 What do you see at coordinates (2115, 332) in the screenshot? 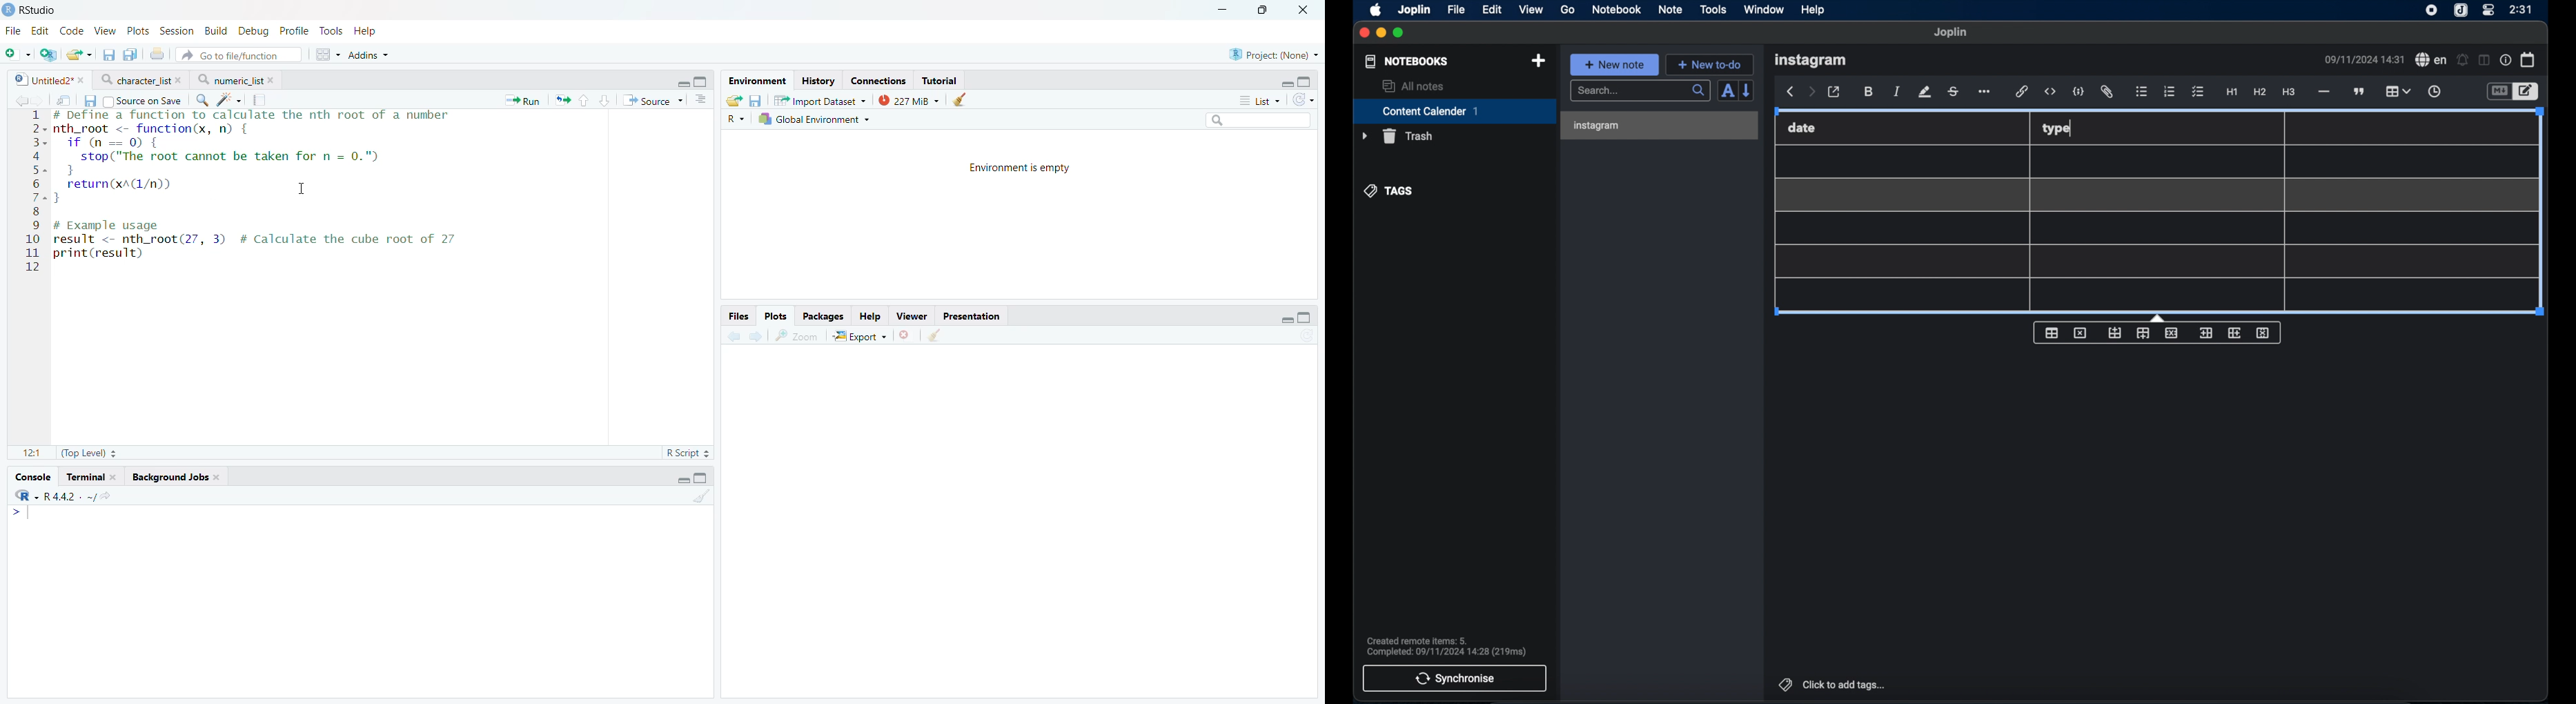
I see `insert row before` at bounding box center [2115, 332].